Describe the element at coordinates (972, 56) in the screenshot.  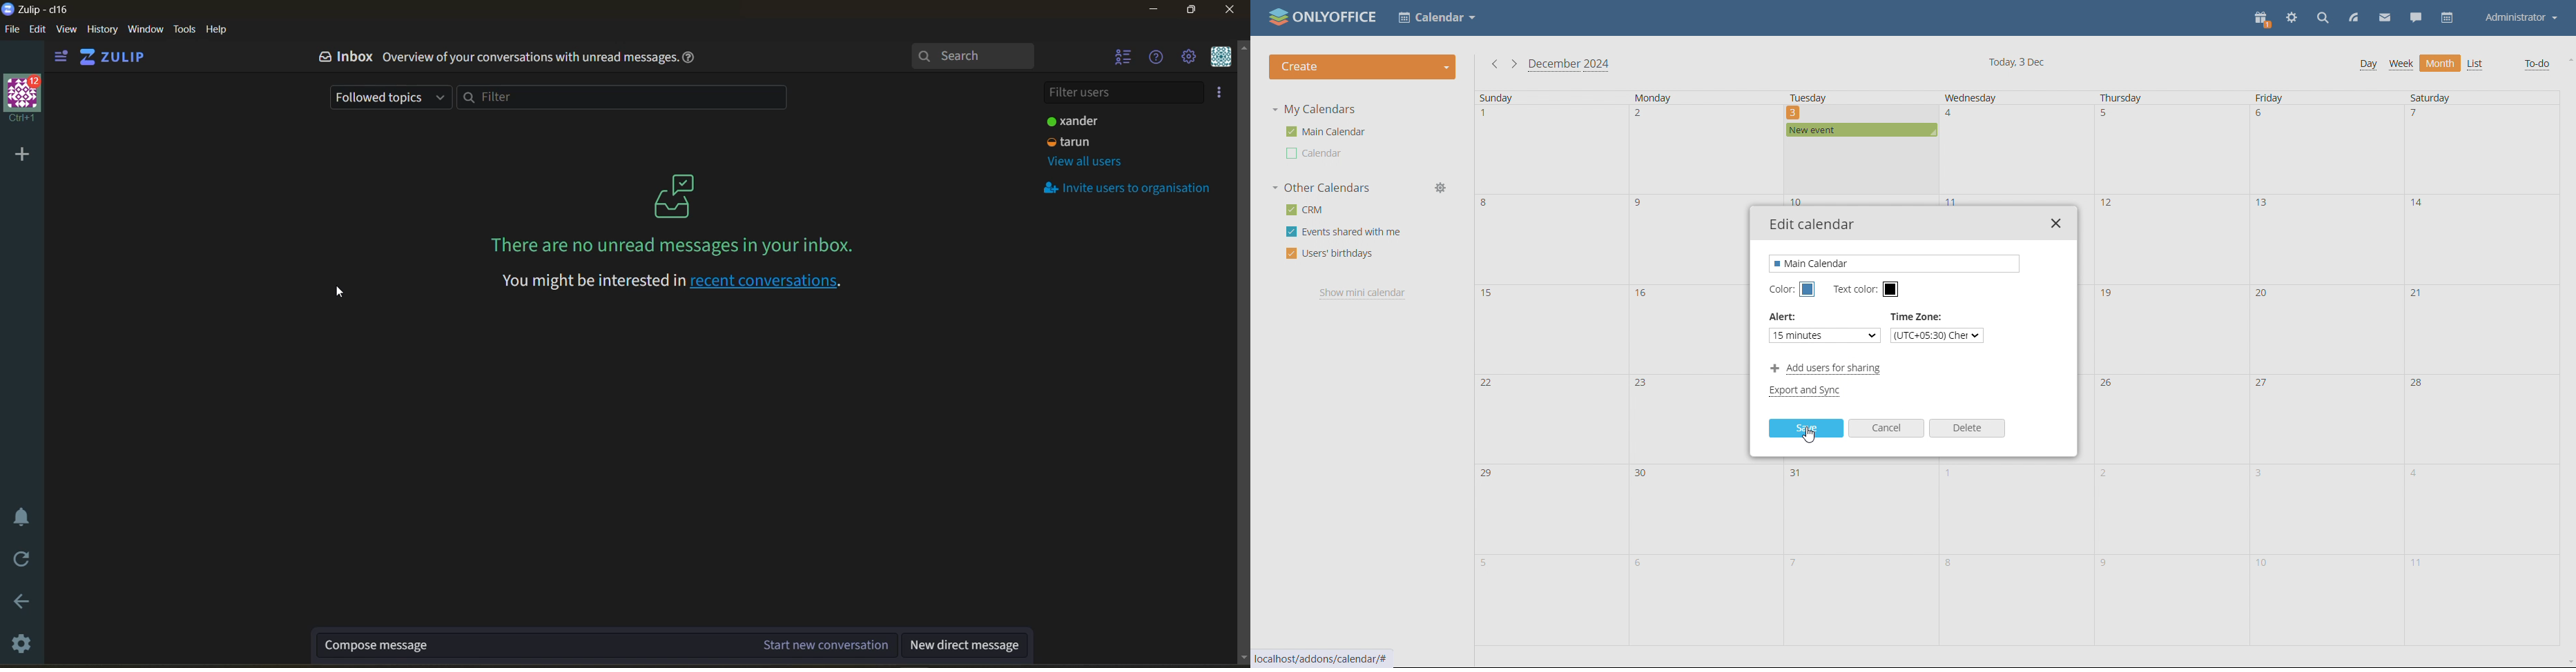
I see `search` at that location.